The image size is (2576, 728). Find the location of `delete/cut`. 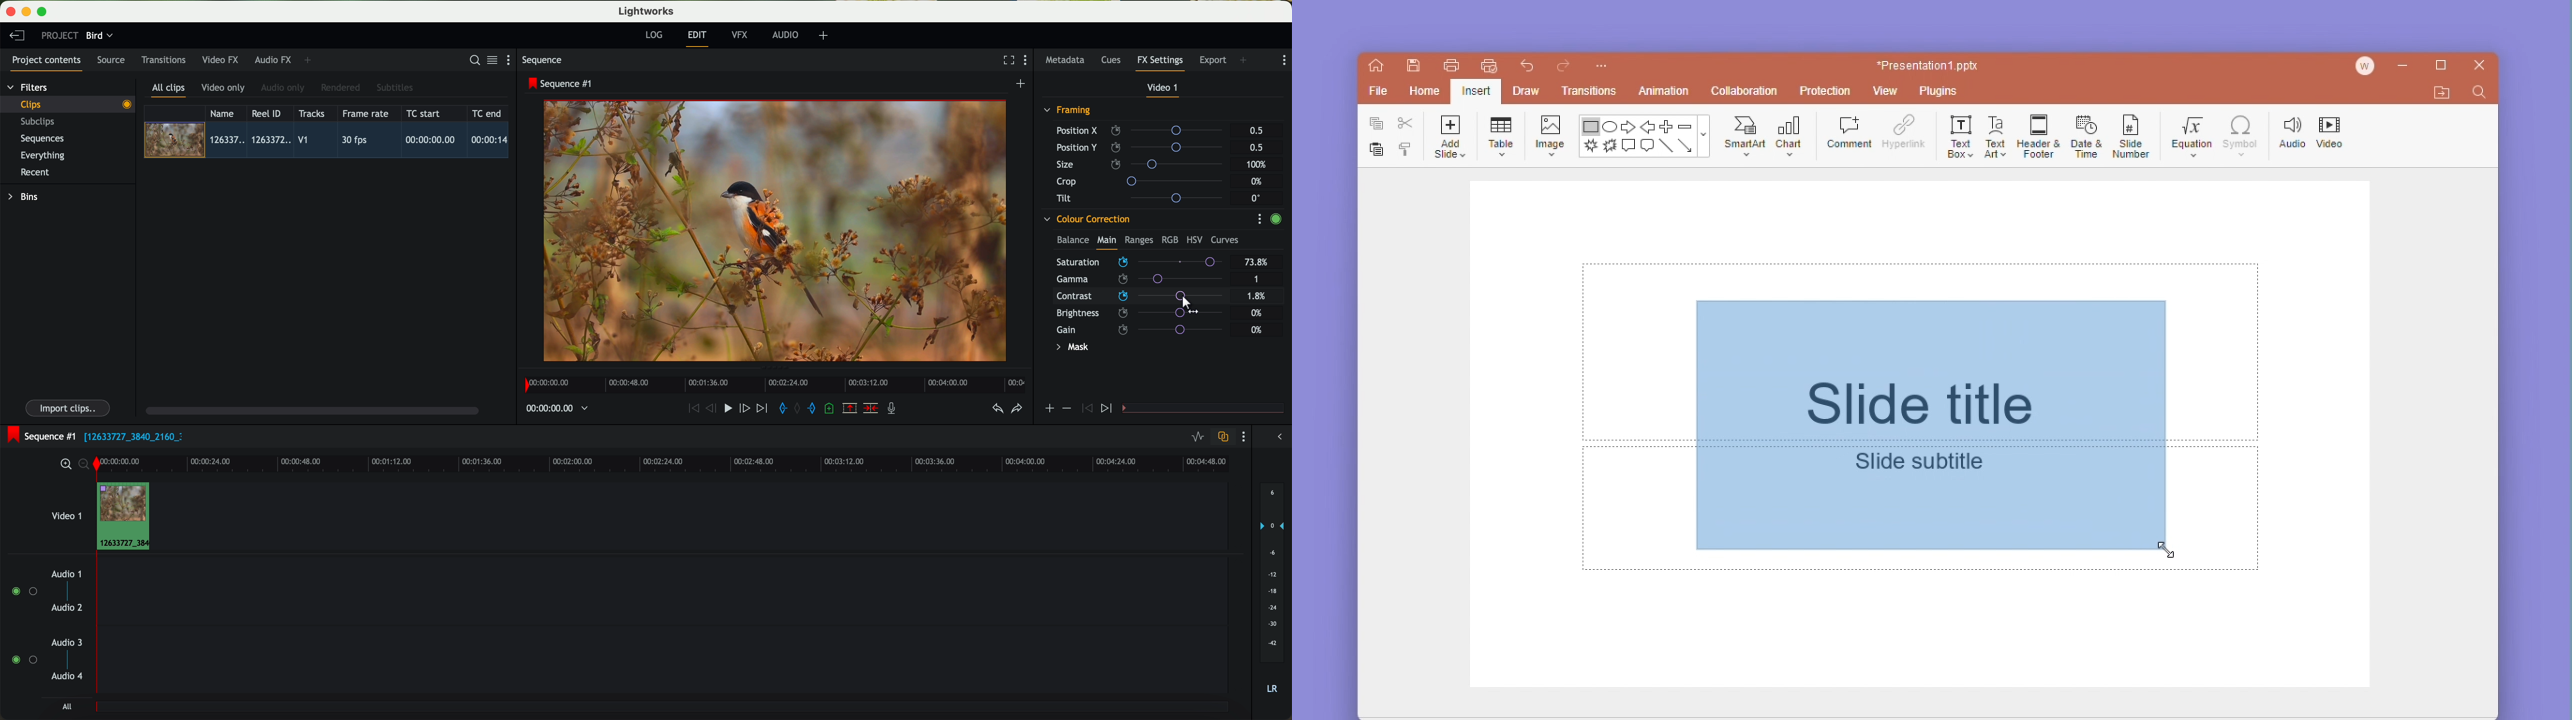

delete/cut is located at coordinates (871, 408).